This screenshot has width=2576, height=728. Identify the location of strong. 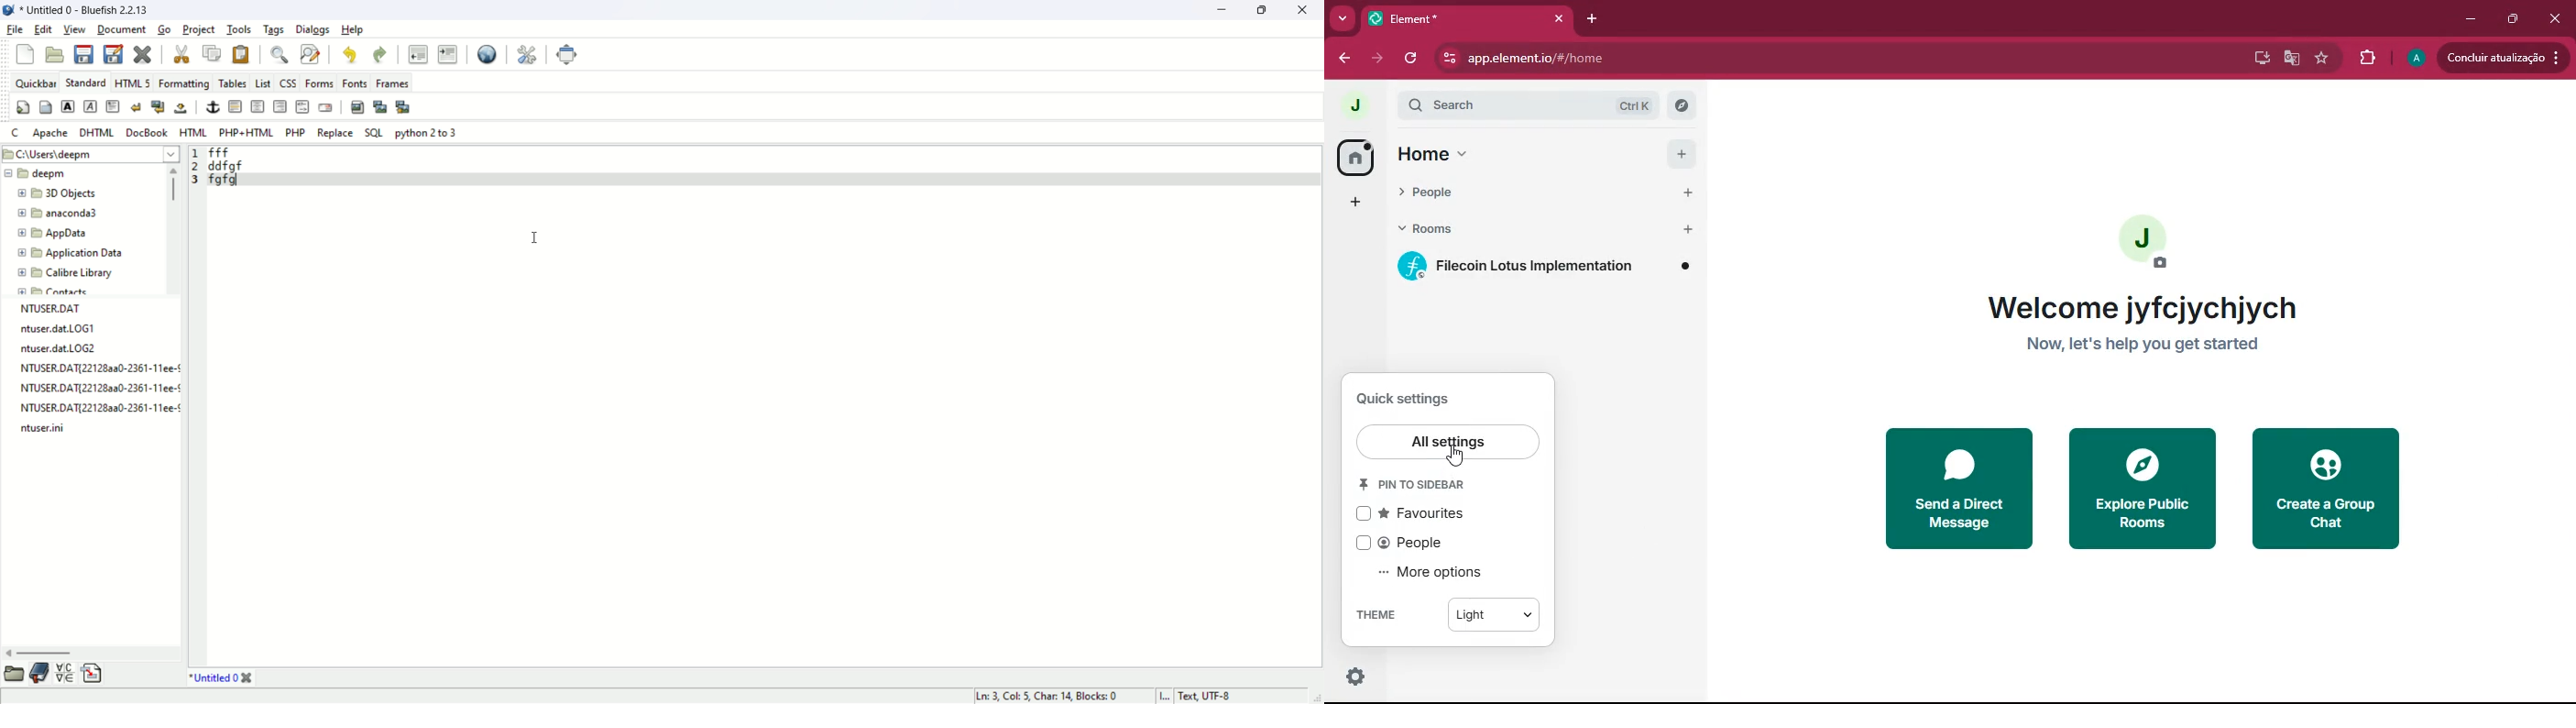
(68, 106).